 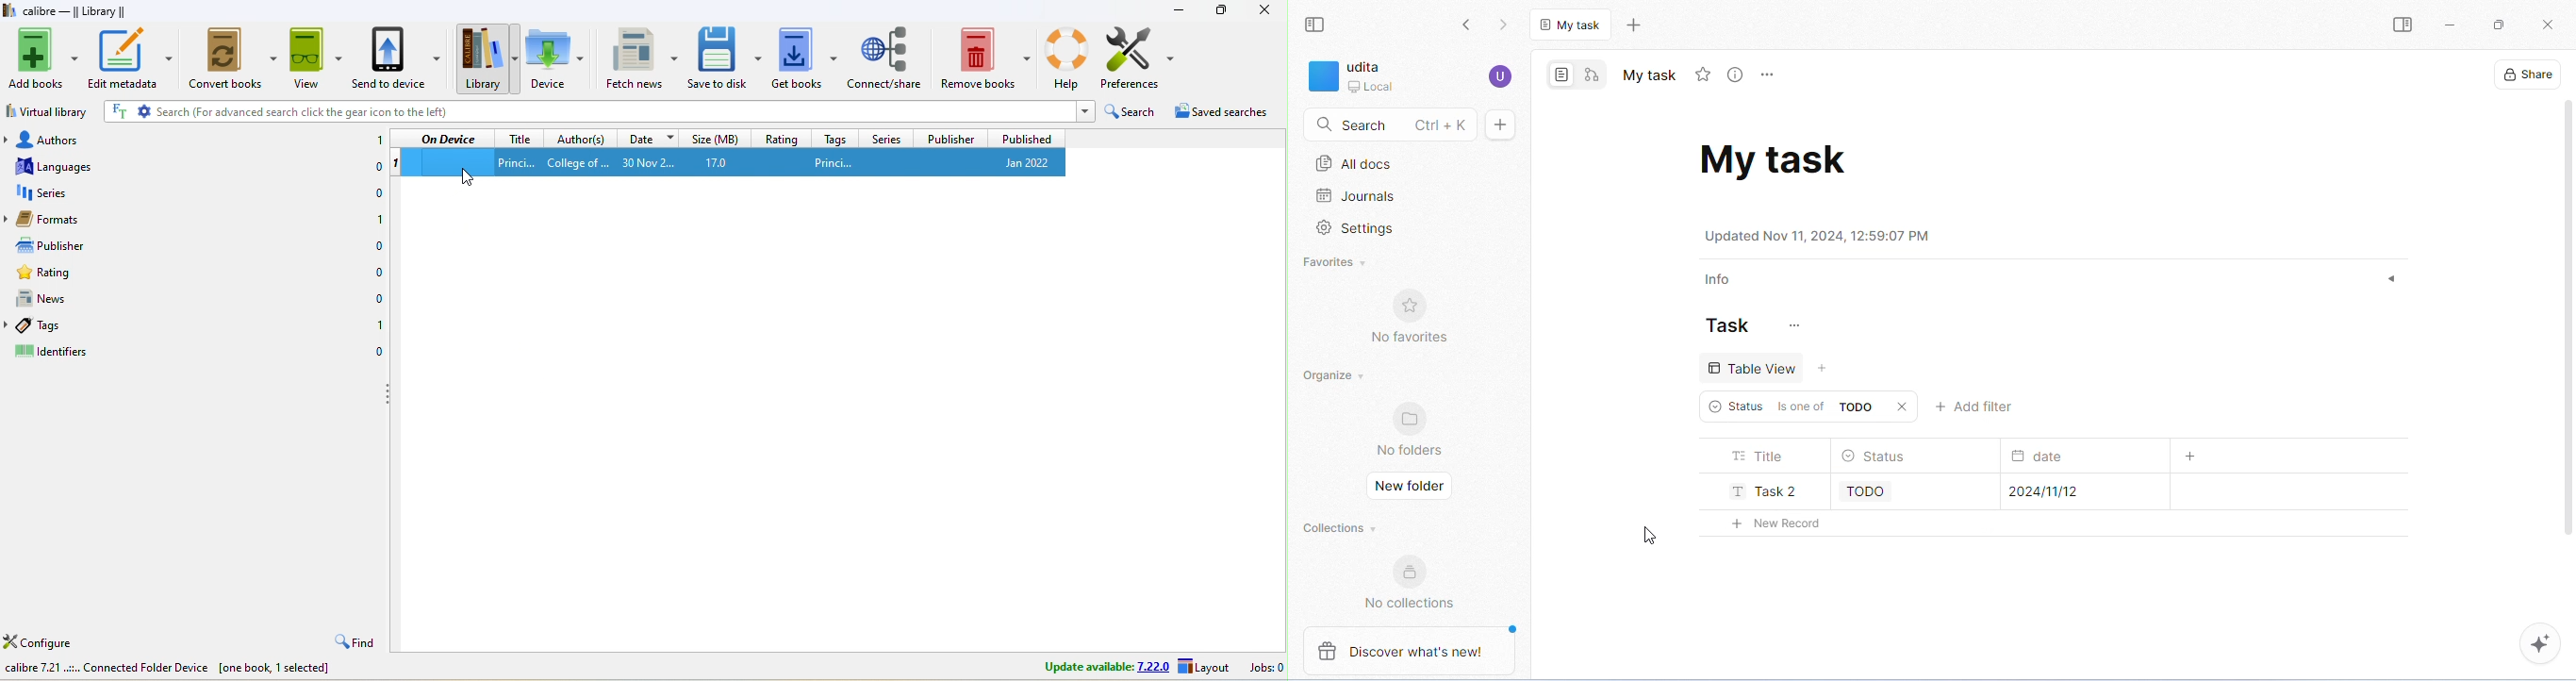 What do you see at coordinates (1867, 490) in the screenshot?
I see `todo` at bounding box center [1867, 490].